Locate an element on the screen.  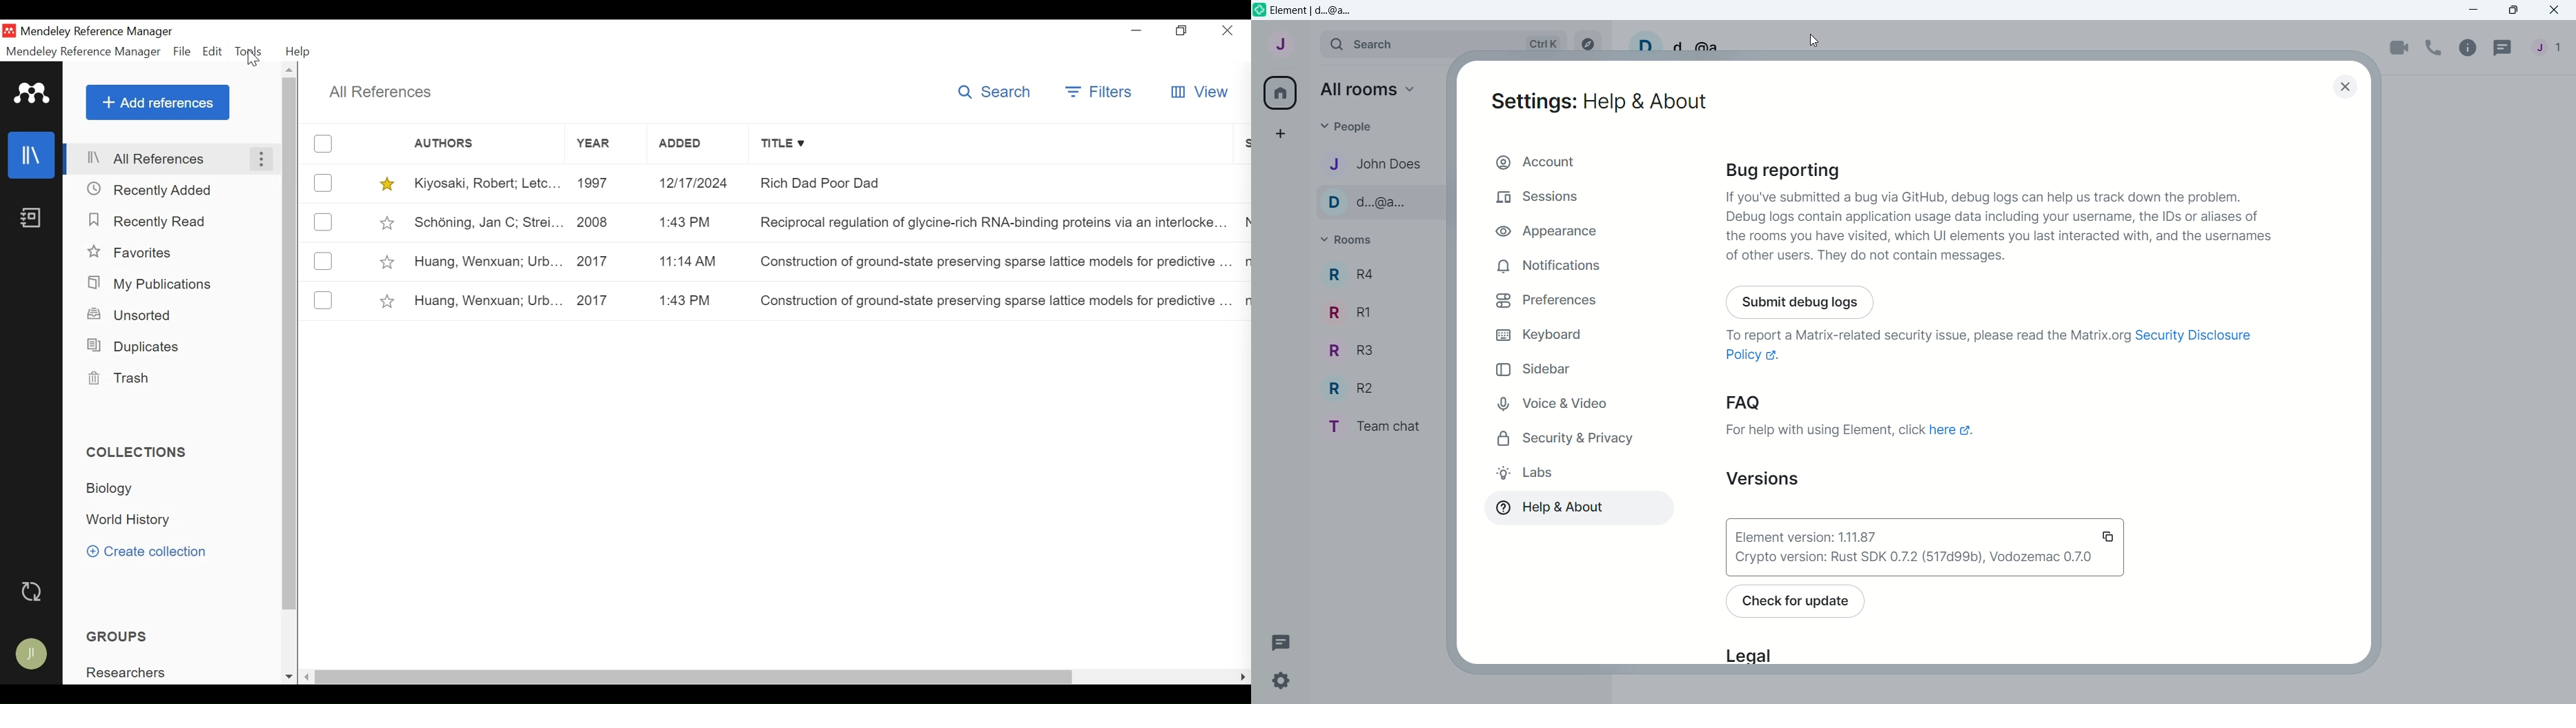
Create a space is located at coordinates (1277, 135).